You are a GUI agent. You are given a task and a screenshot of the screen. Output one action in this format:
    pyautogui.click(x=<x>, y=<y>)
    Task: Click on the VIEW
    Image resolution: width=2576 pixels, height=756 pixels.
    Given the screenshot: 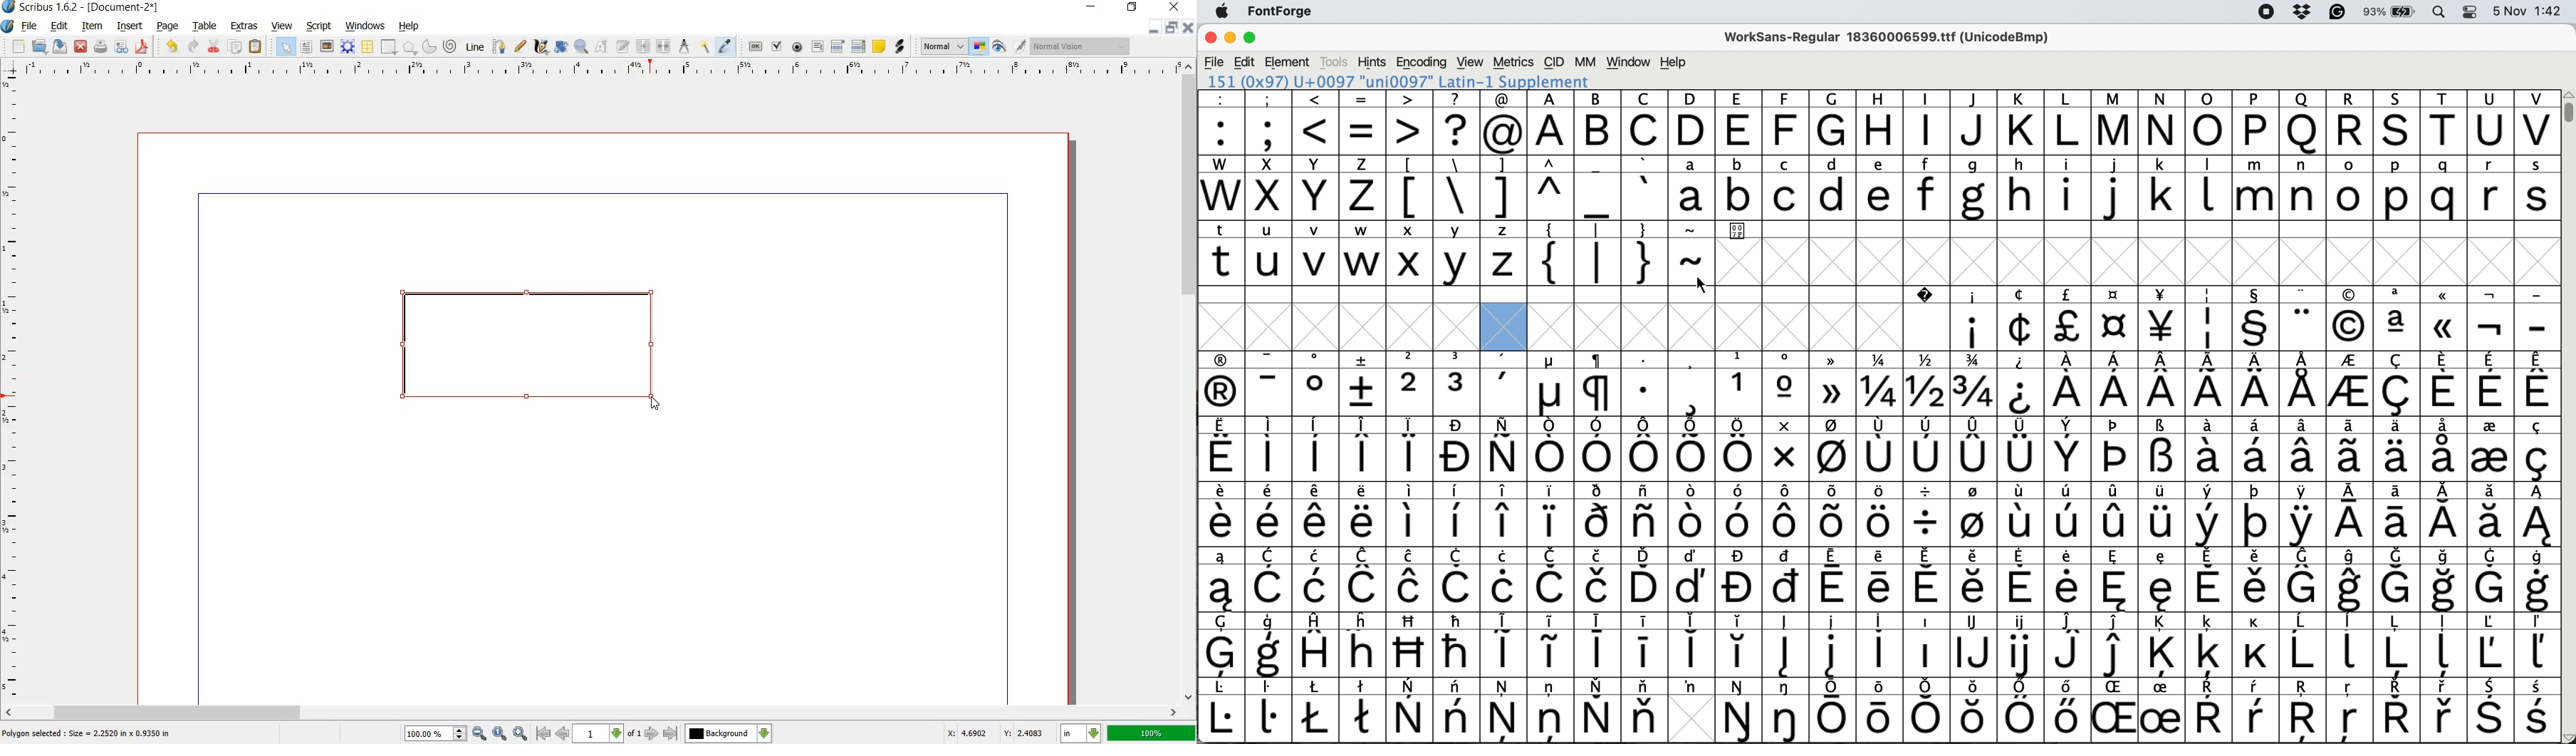 What is the action you would take?
    pyautogui.click(x=281, y=27)
    